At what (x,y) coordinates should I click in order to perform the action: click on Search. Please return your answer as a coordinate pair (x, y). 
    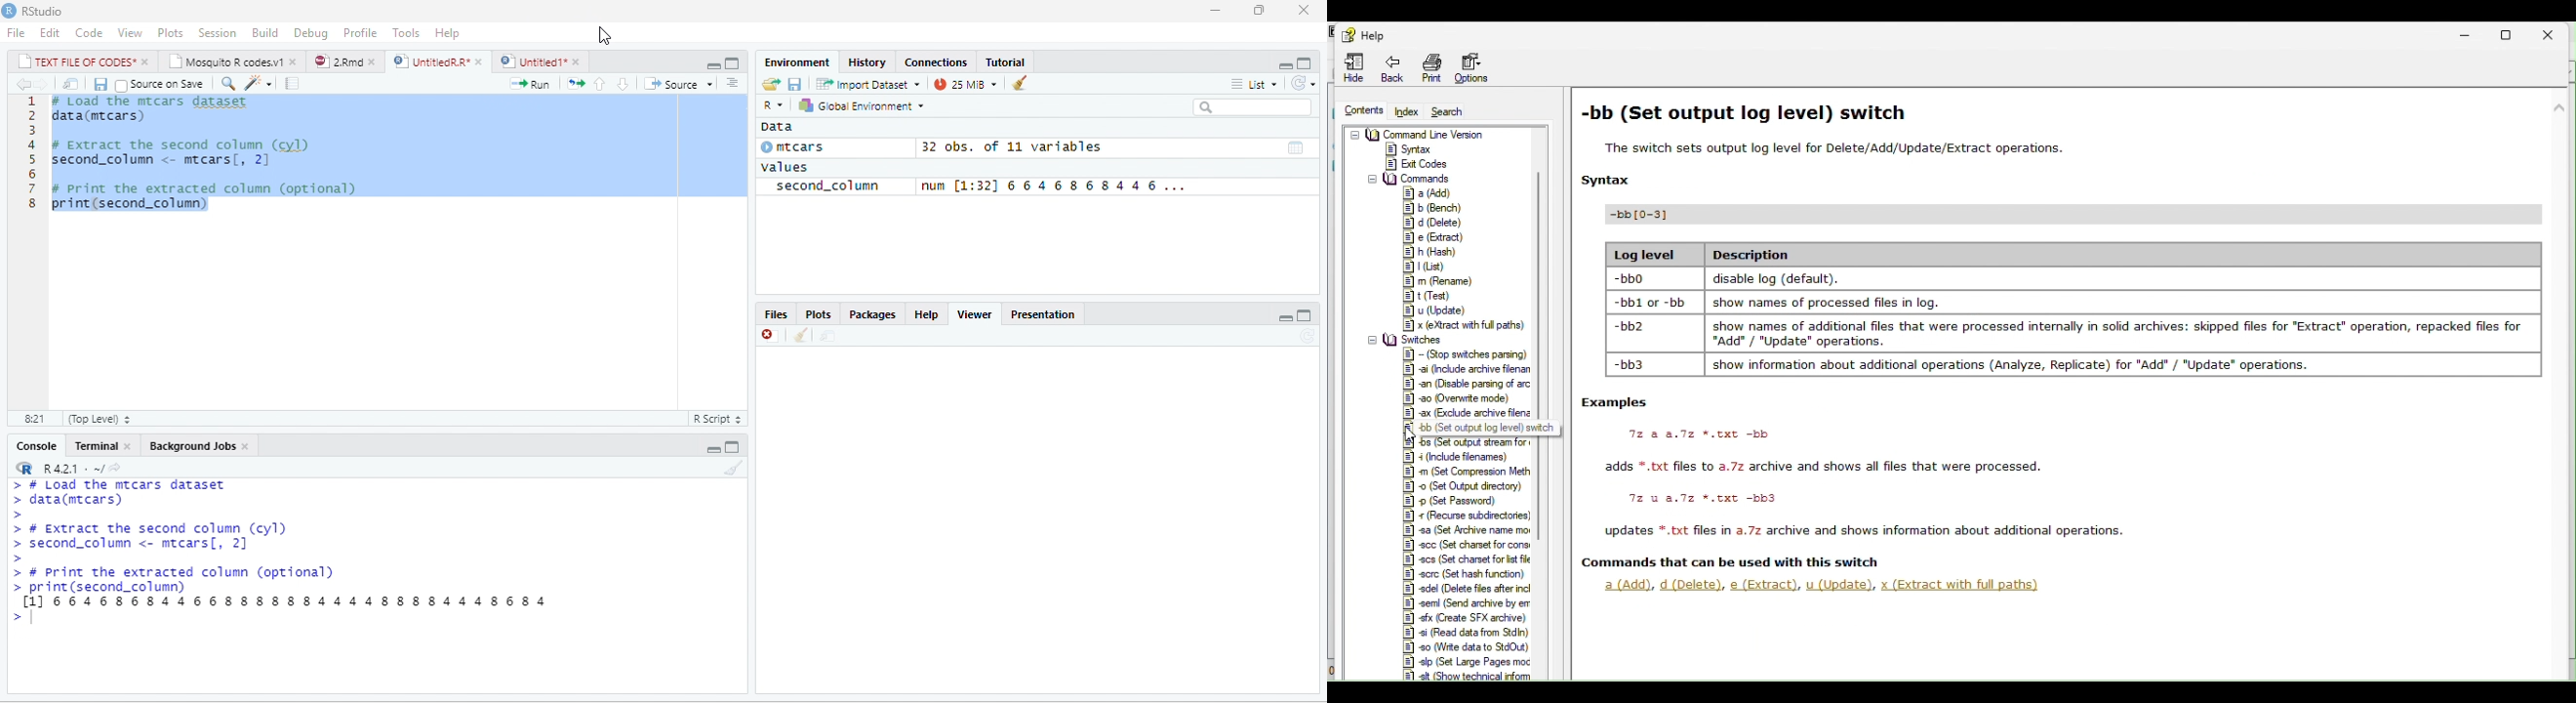
    Looking at the image, I should click on (1460, 112).